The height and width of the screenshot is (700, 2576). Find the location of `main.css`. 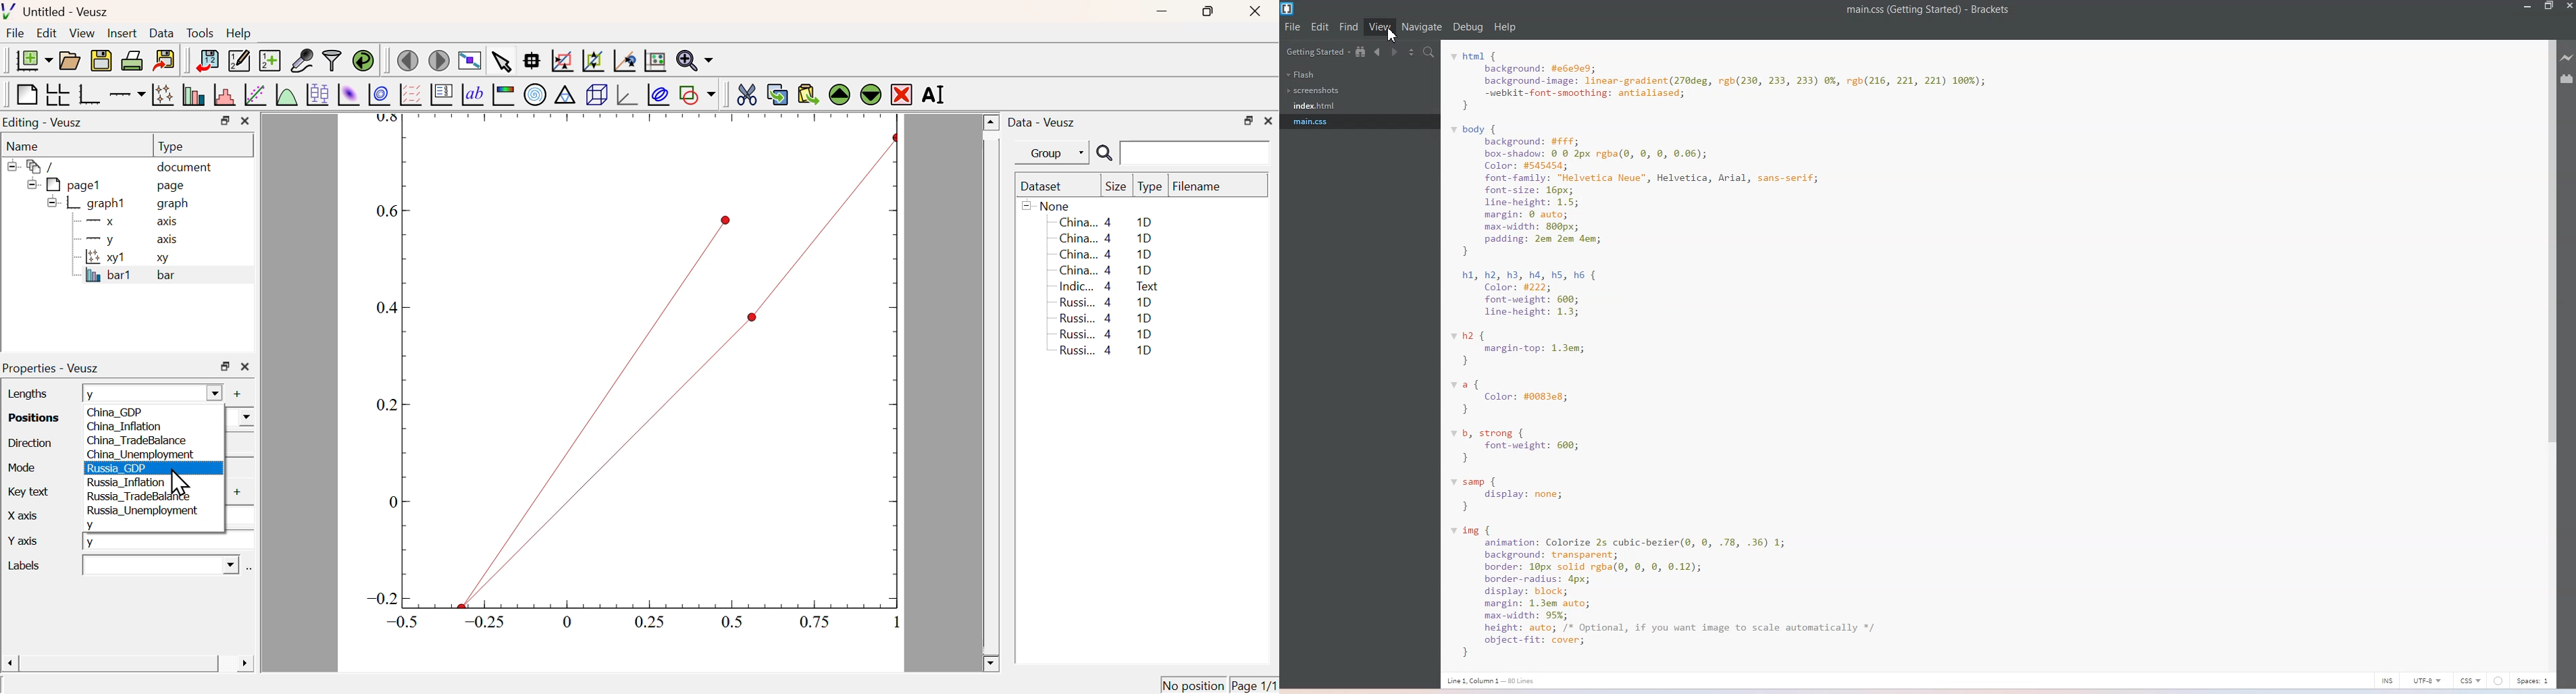

main.css is located at coordinates (1314, 122).